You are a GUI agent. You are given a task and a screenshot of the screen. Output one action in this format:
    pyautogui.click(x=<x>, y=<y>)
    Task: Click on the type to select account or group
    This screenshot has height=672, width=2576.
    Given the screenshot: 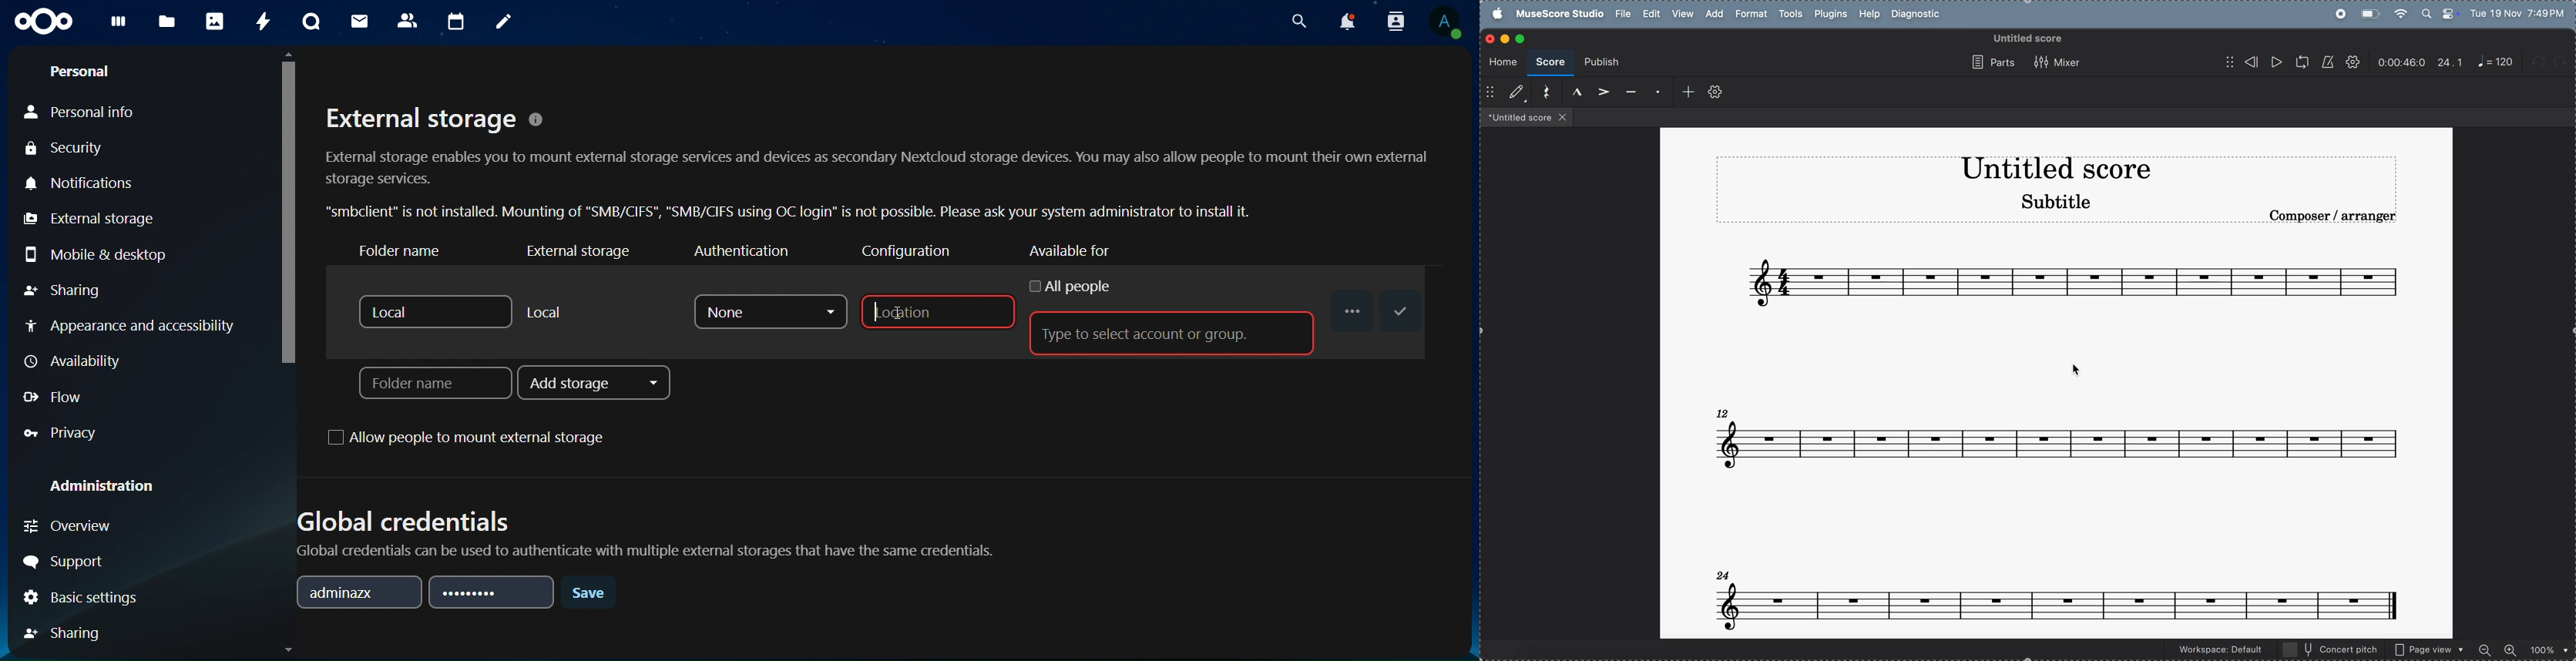 What is the action you would take?
    pyautogui.click(x=1169, y=334)
    